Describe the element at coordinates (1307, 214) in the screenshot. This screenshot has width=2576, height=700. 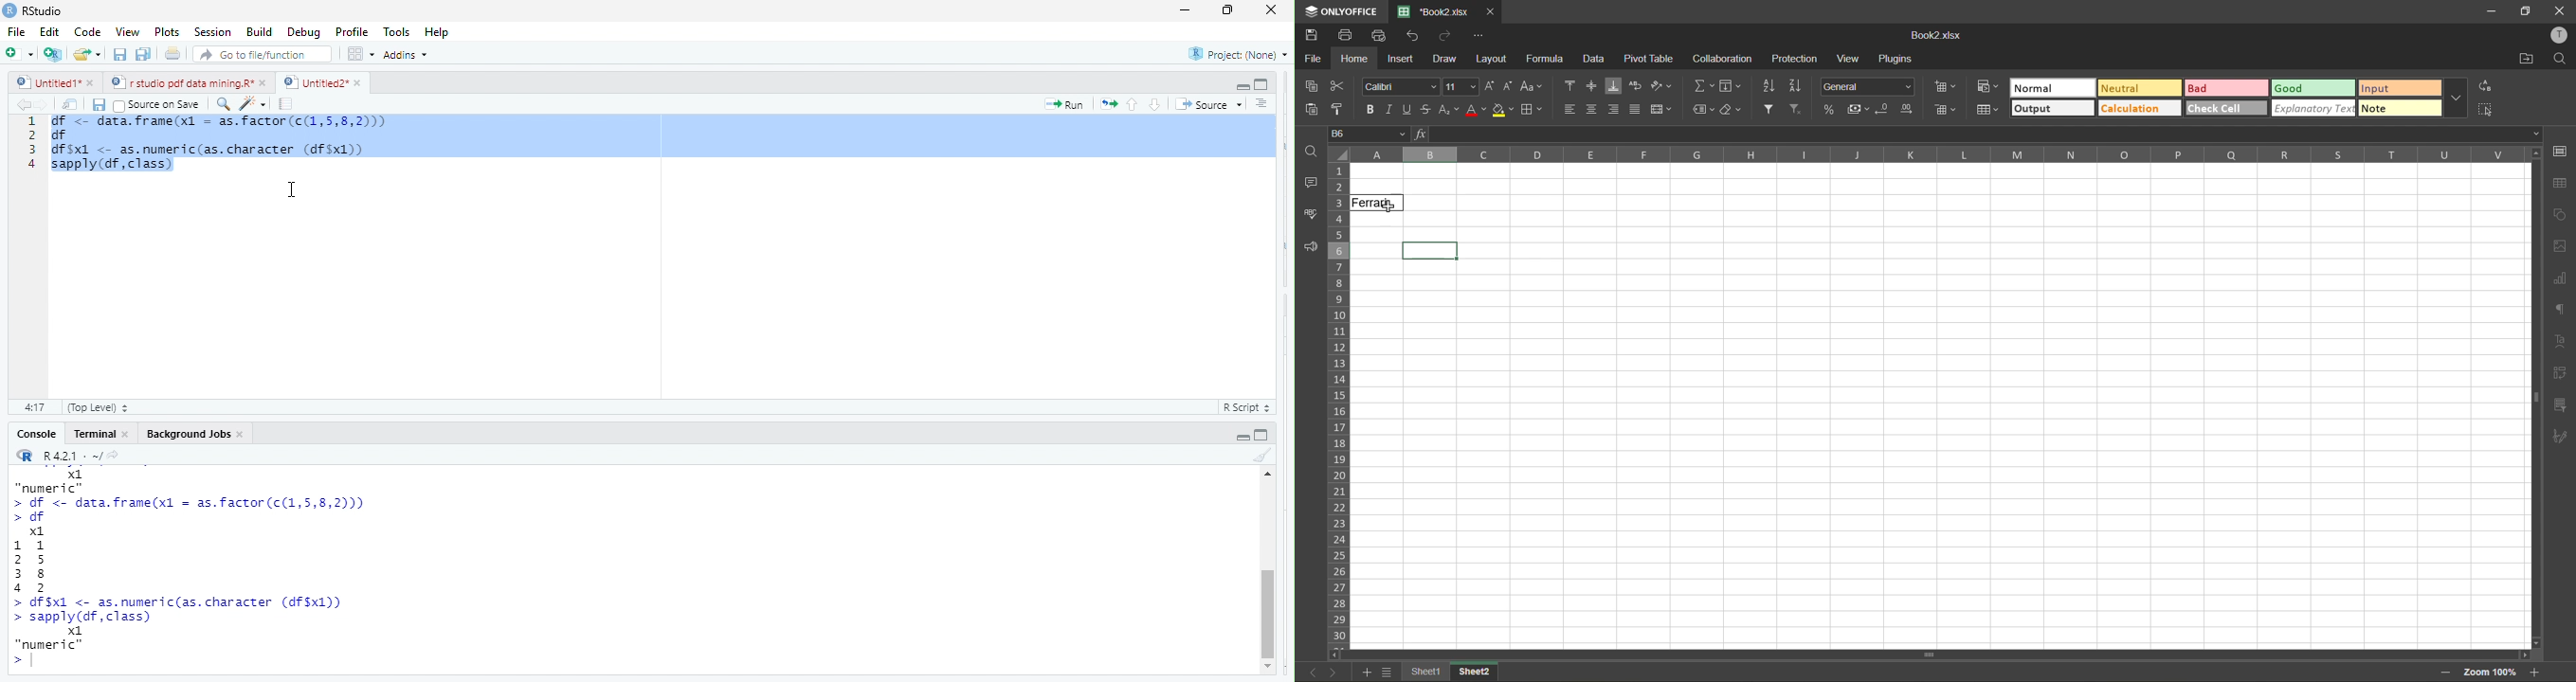
I see `spellcheck` at that location.